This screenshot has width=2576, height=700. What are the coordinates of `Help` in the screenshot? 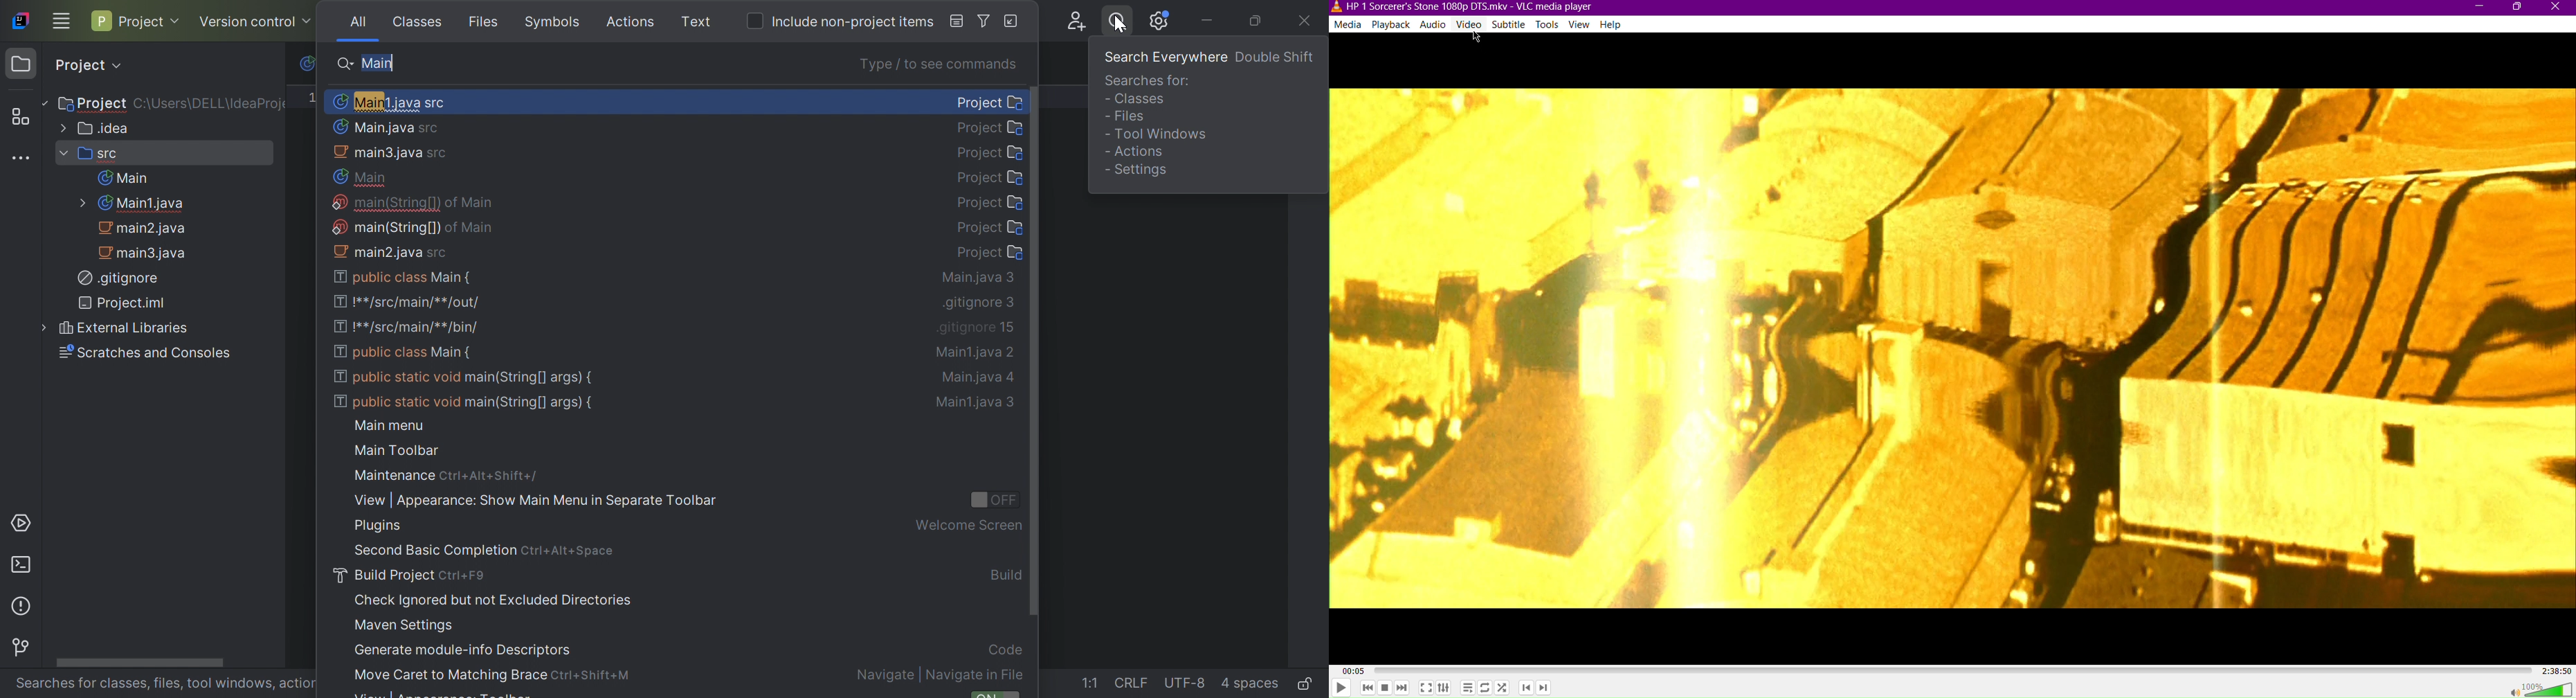 It's located at (1611, 23).